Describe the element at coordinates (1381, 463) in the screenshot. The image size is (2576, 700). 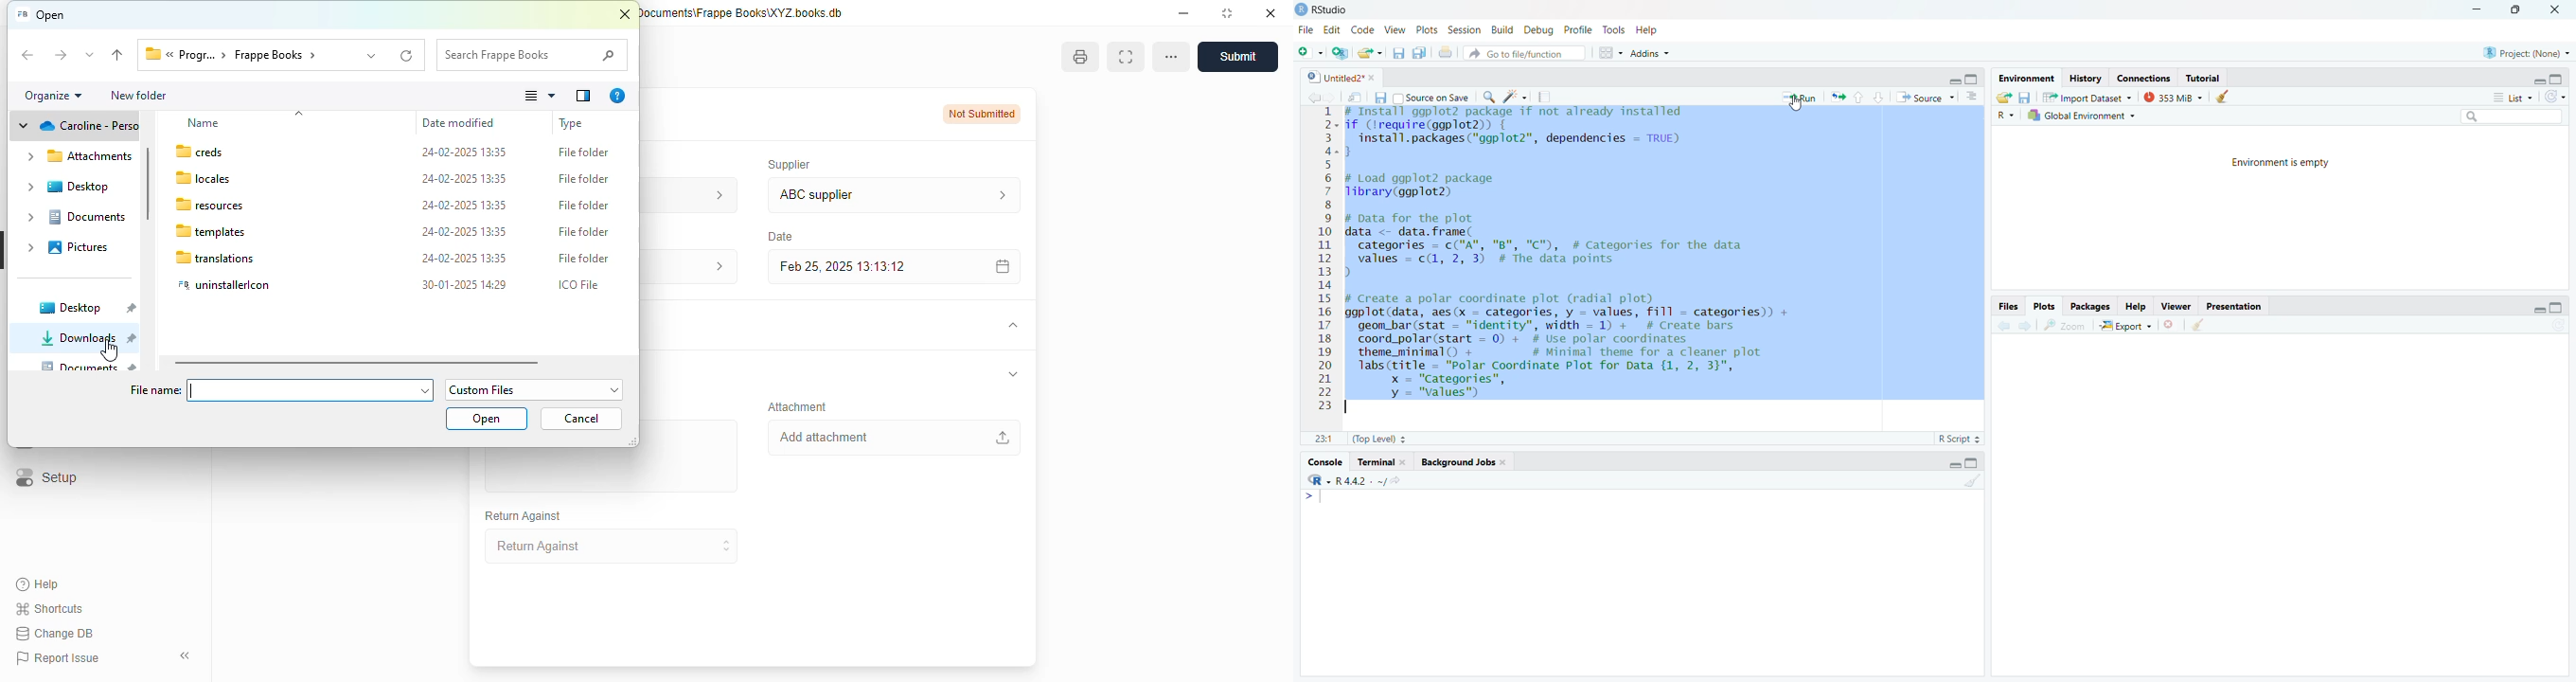
I see `Terminal` at that location.